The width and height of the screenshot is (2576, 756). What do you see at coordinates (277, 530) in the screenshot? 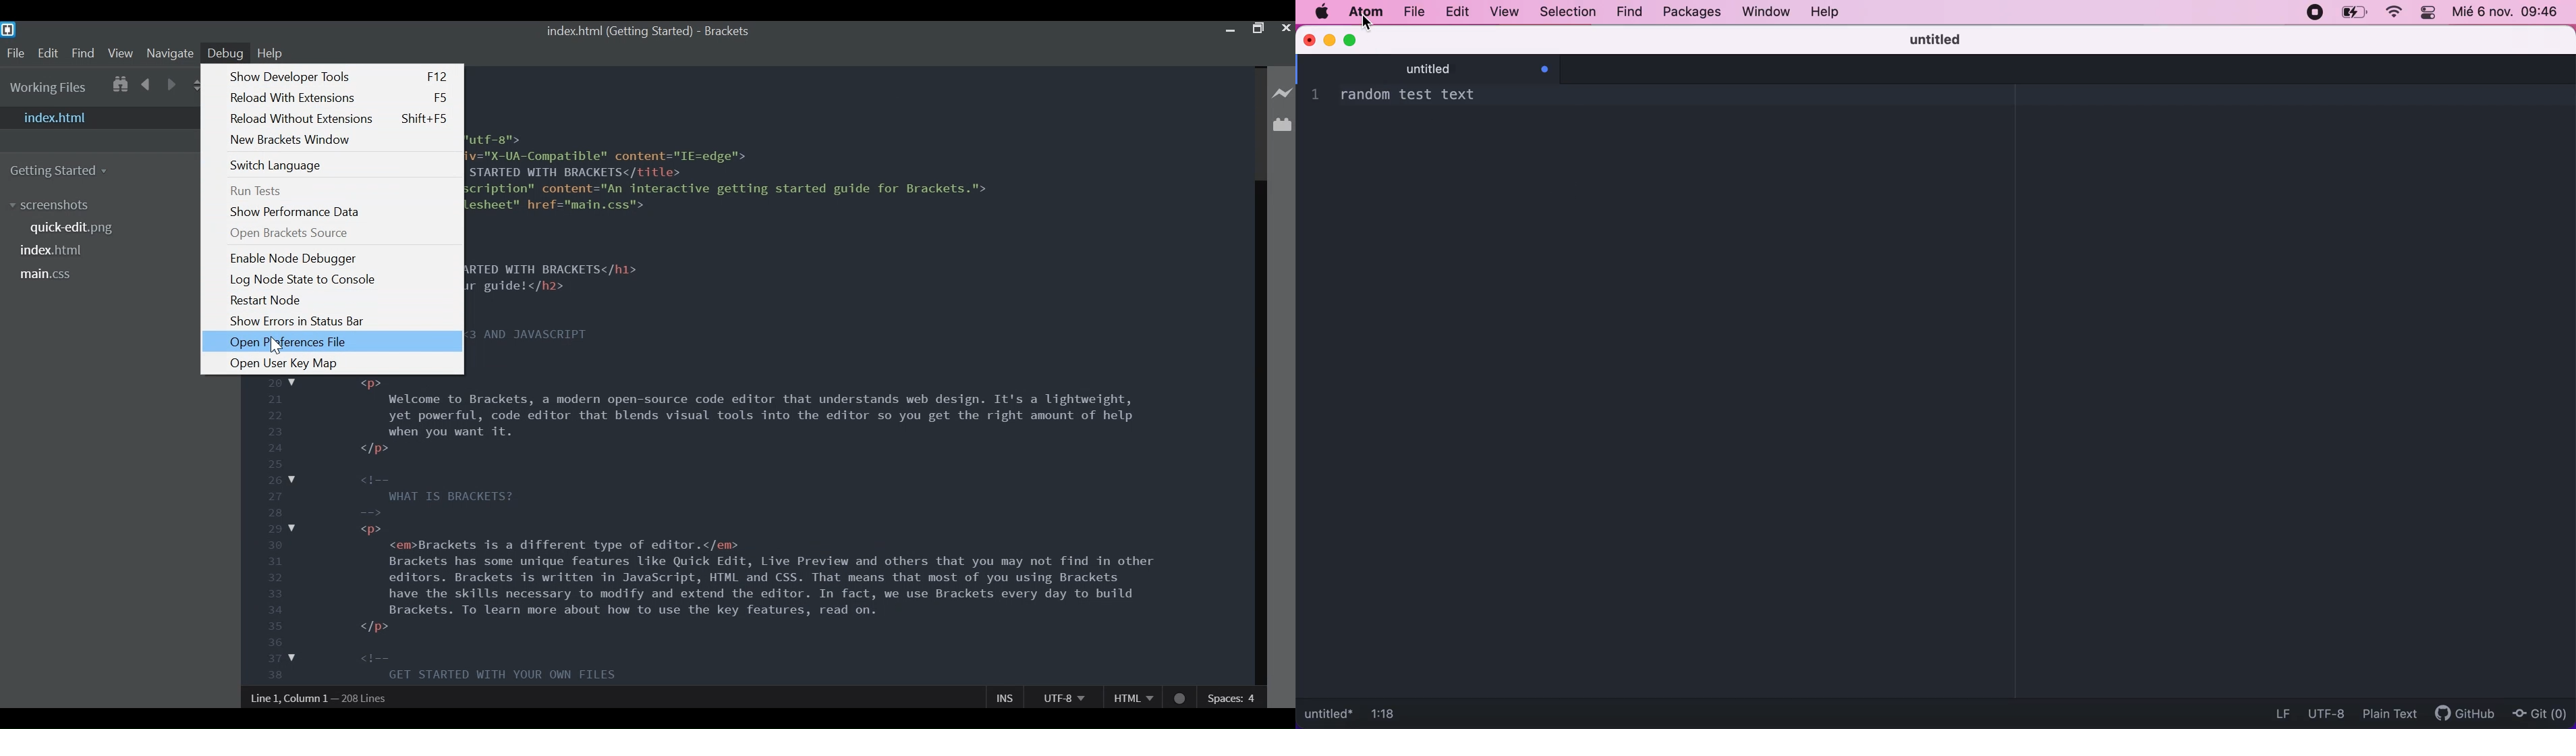
I see `1

2

8

4

5

6

7

8

El
10
11
12
13
14
15
16
17
18
19
20
21
22
7k}
24
25
26
27
28
29
30
31
32
33
34
35
36
37
38` at bounding box center [277, 530].